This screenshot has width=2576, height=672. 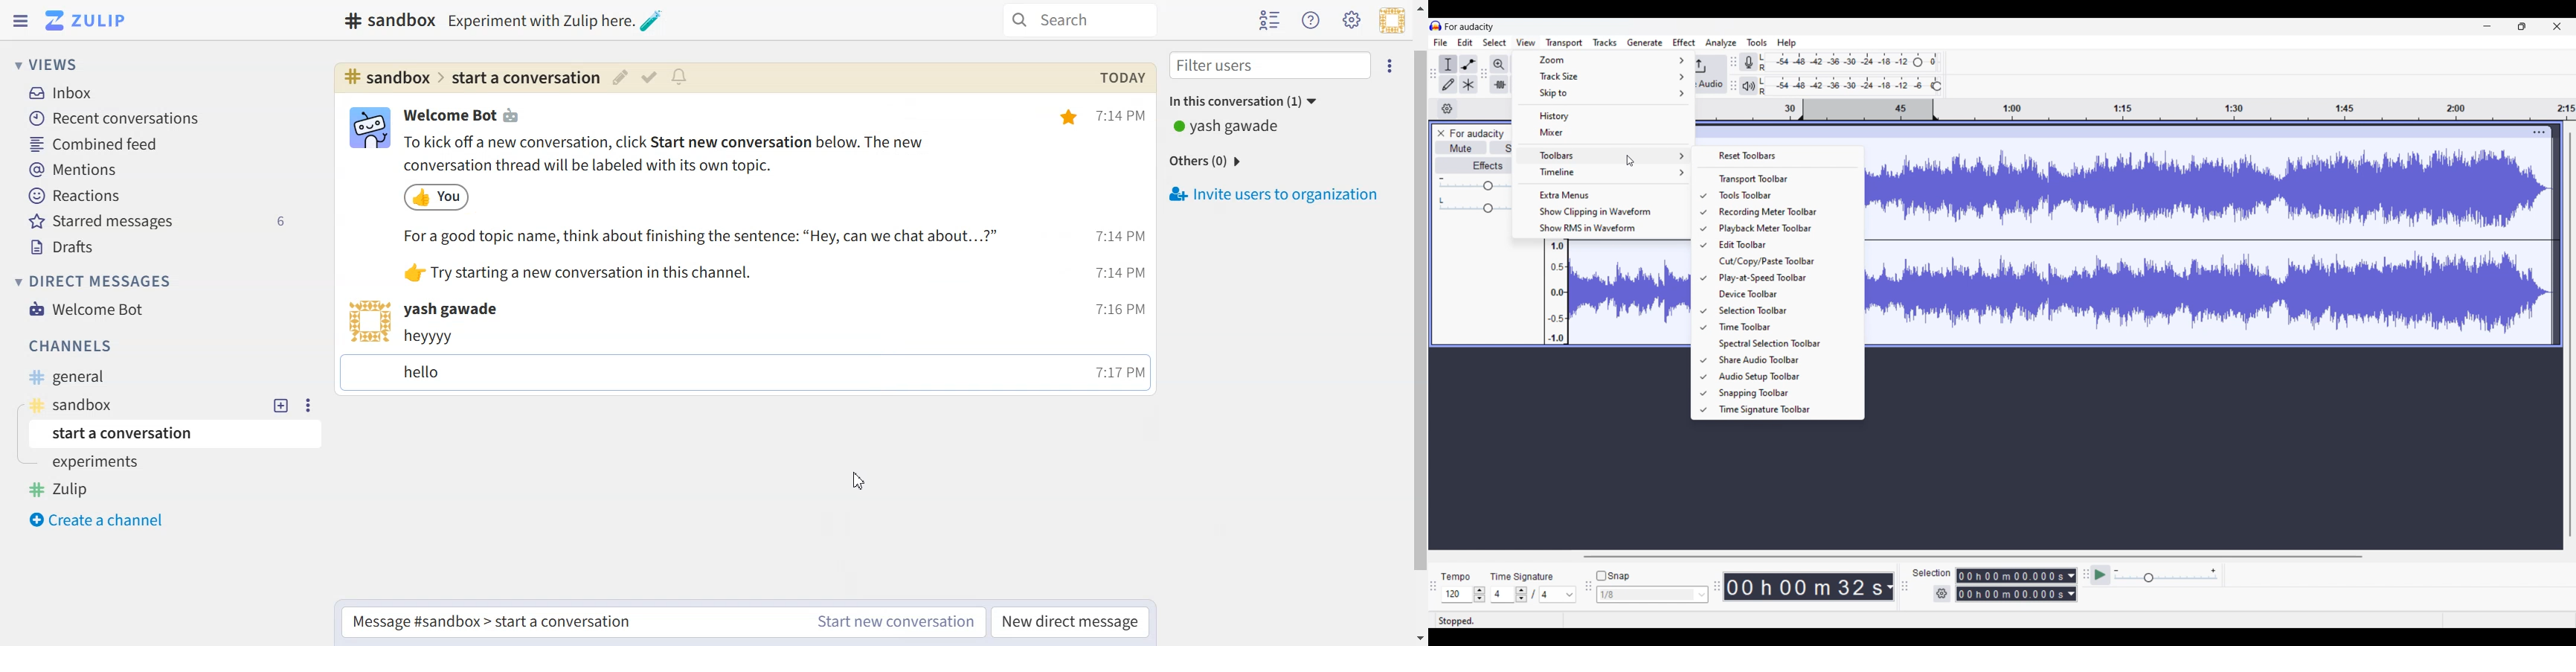 I want to click on Snapping toolbar, so click(x=1784, y=393).